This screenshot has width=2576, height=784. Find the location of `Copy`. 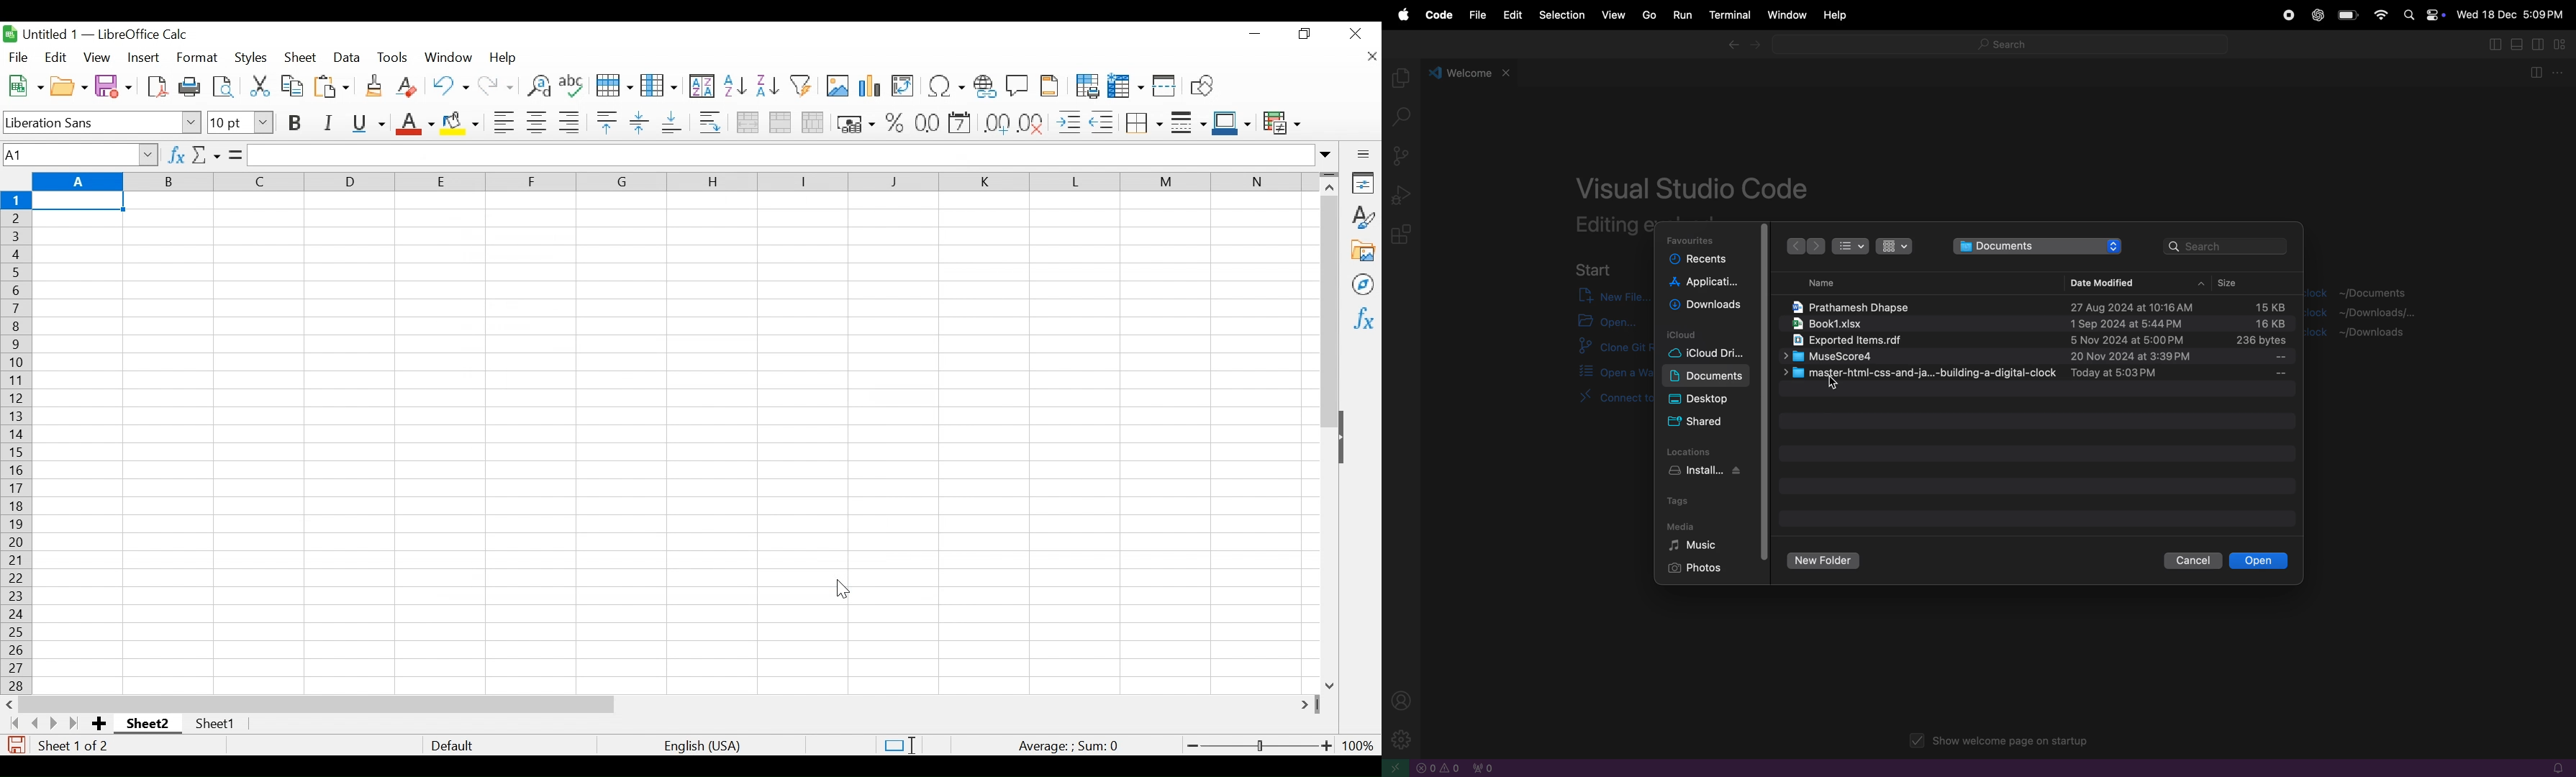

Copy is located at coordinates (292, 85).